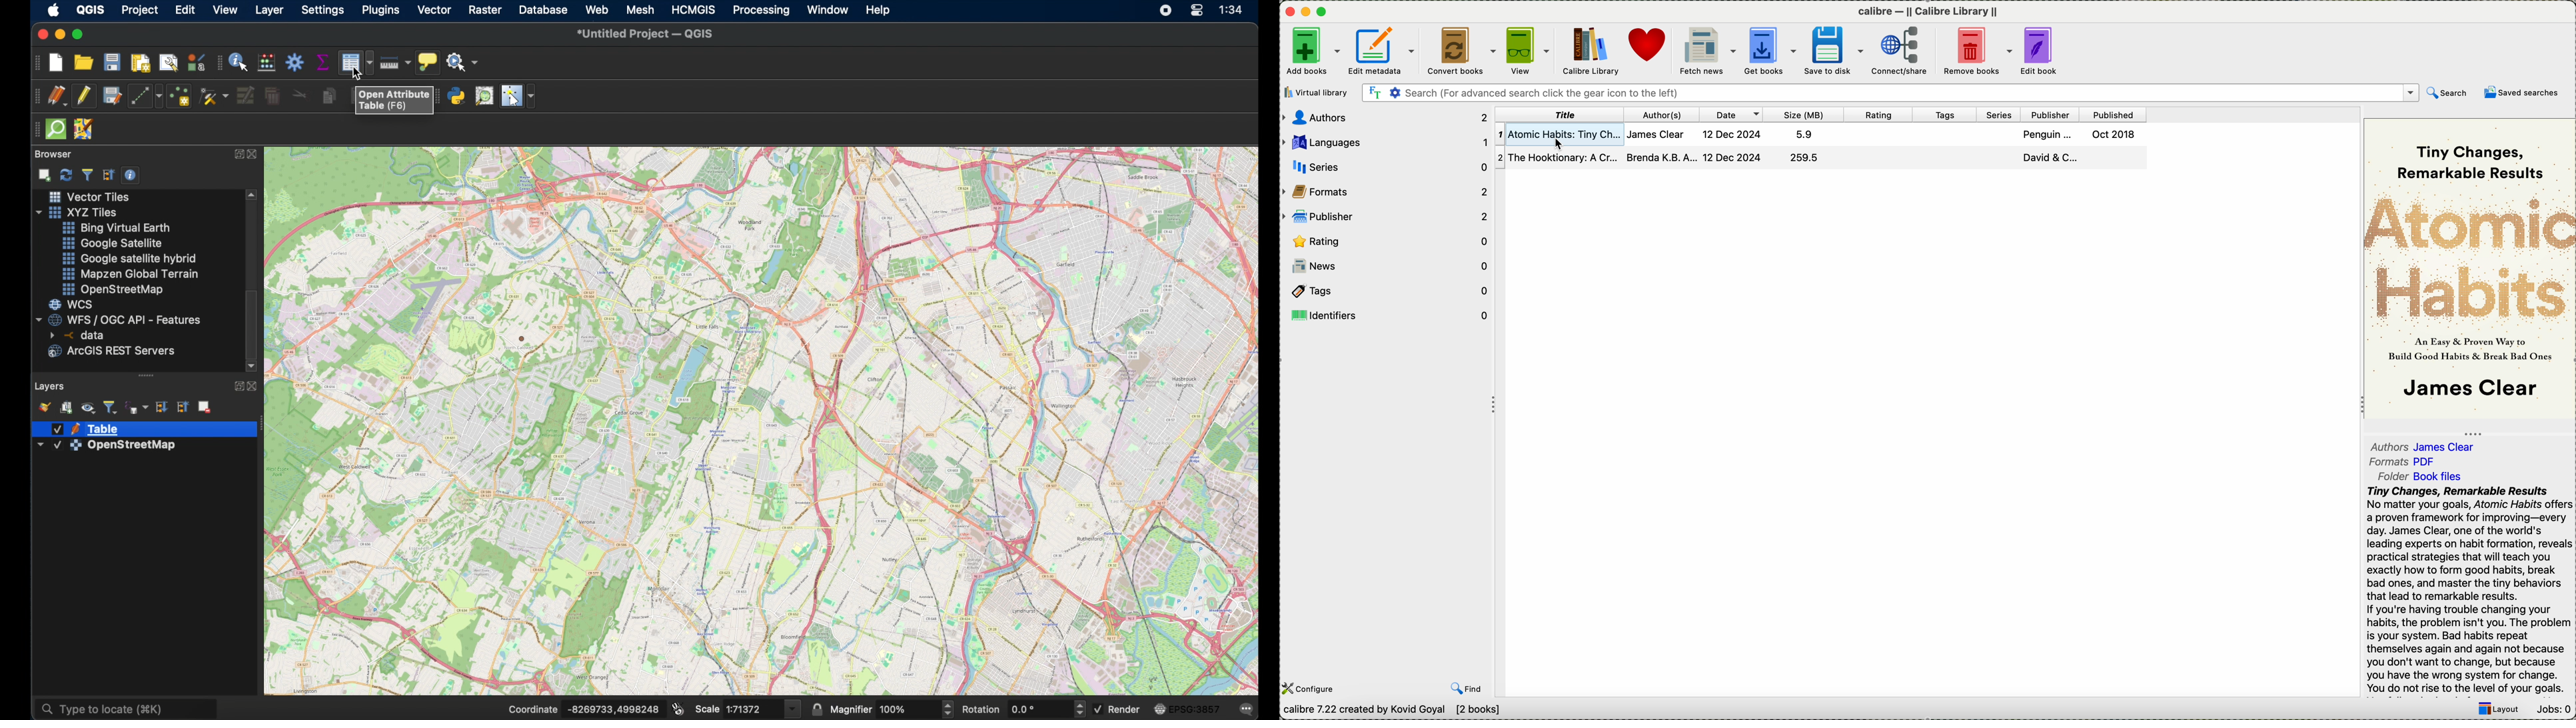 The image size is (2576, 728). What do you see at coordinates (91, 9) in the screenshot?
I see `QGIS` at bounding box center [91, 9].